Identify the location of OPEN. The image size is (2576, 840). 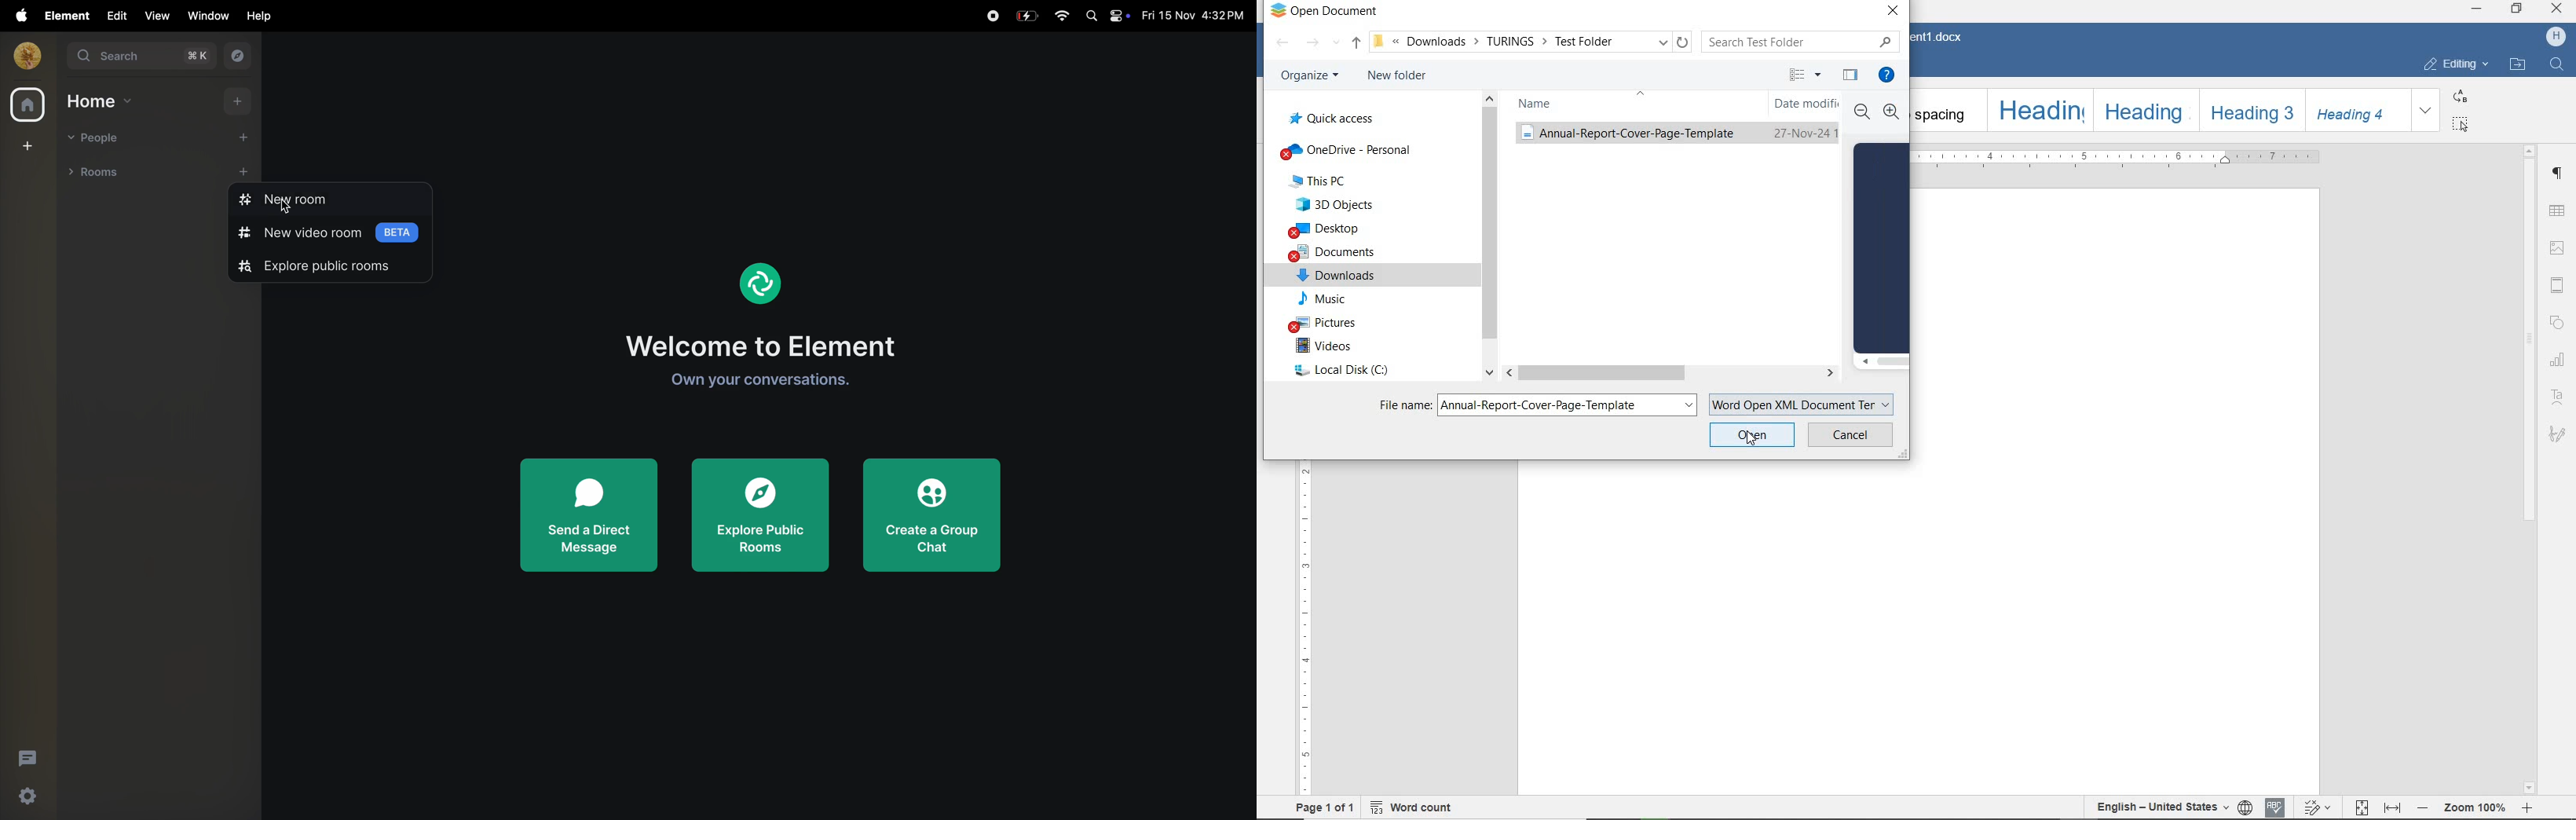
(1754, 434).